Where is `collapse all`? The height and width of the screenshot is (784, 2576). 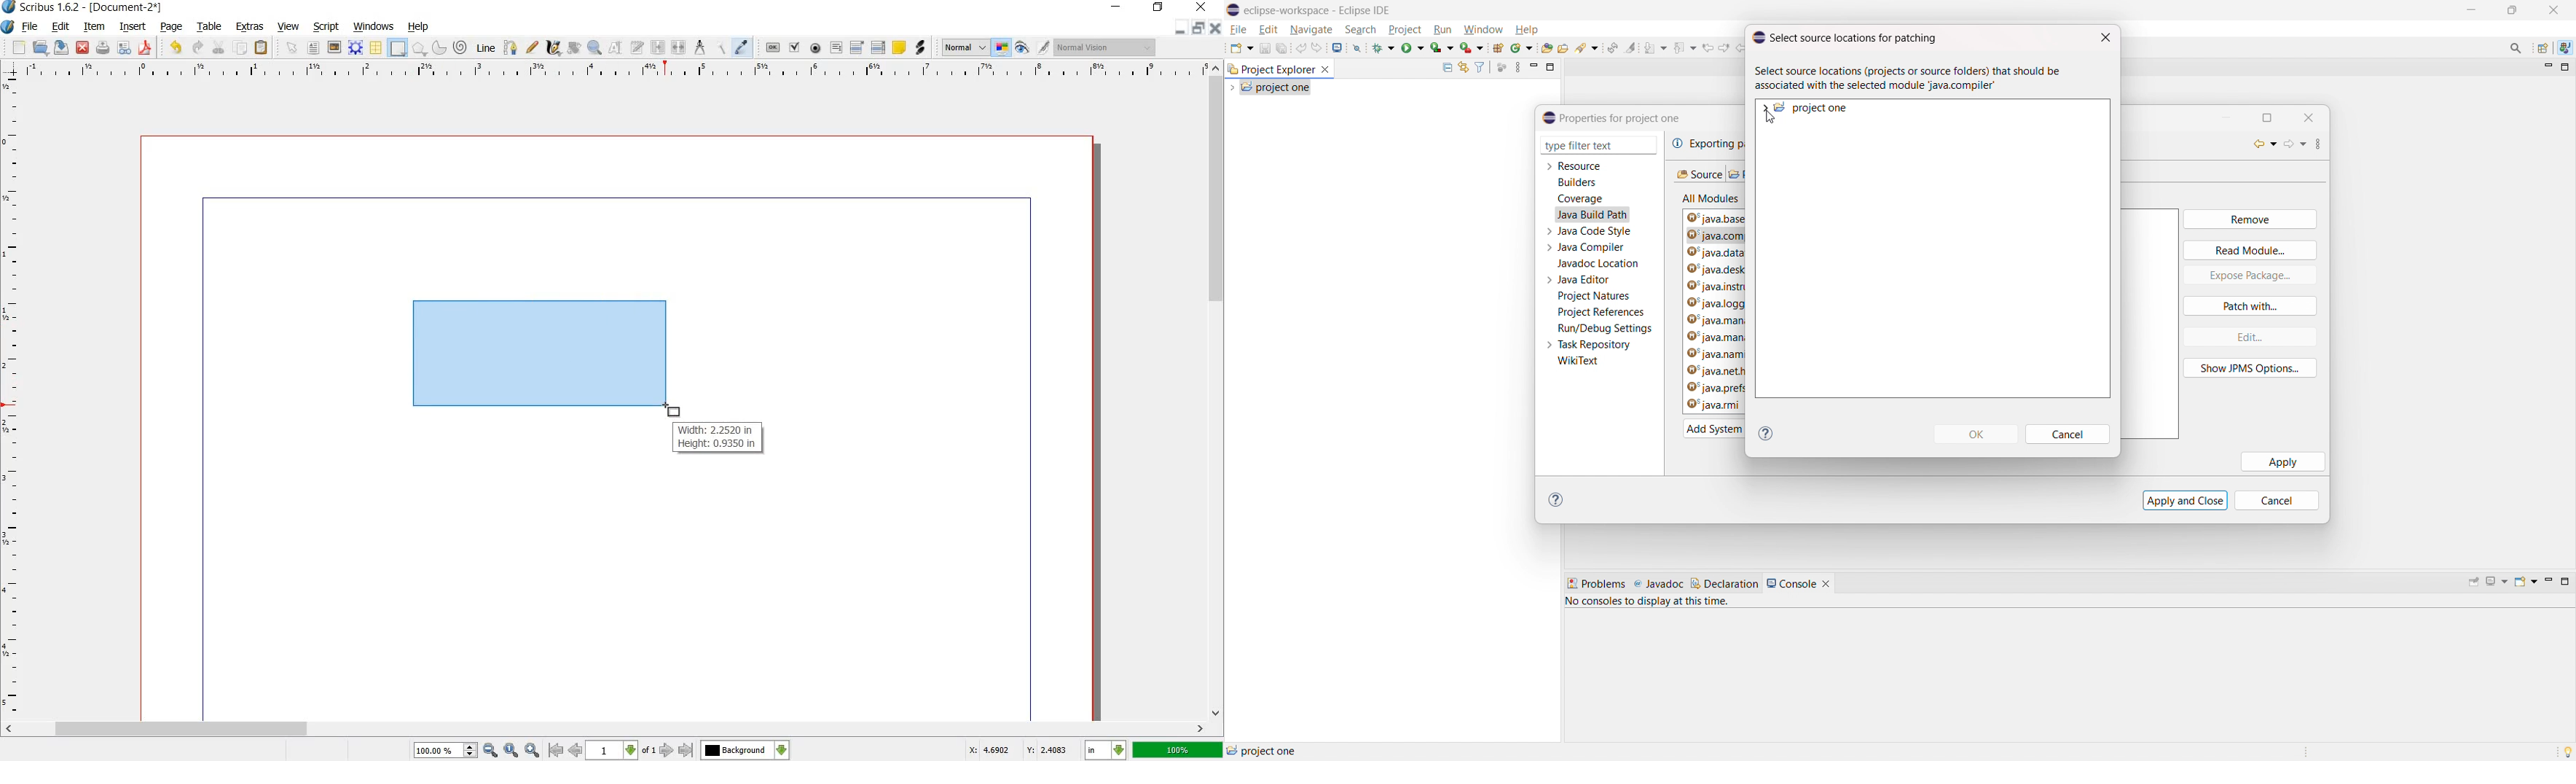 collapse all is located at coordinates (1446, 67).